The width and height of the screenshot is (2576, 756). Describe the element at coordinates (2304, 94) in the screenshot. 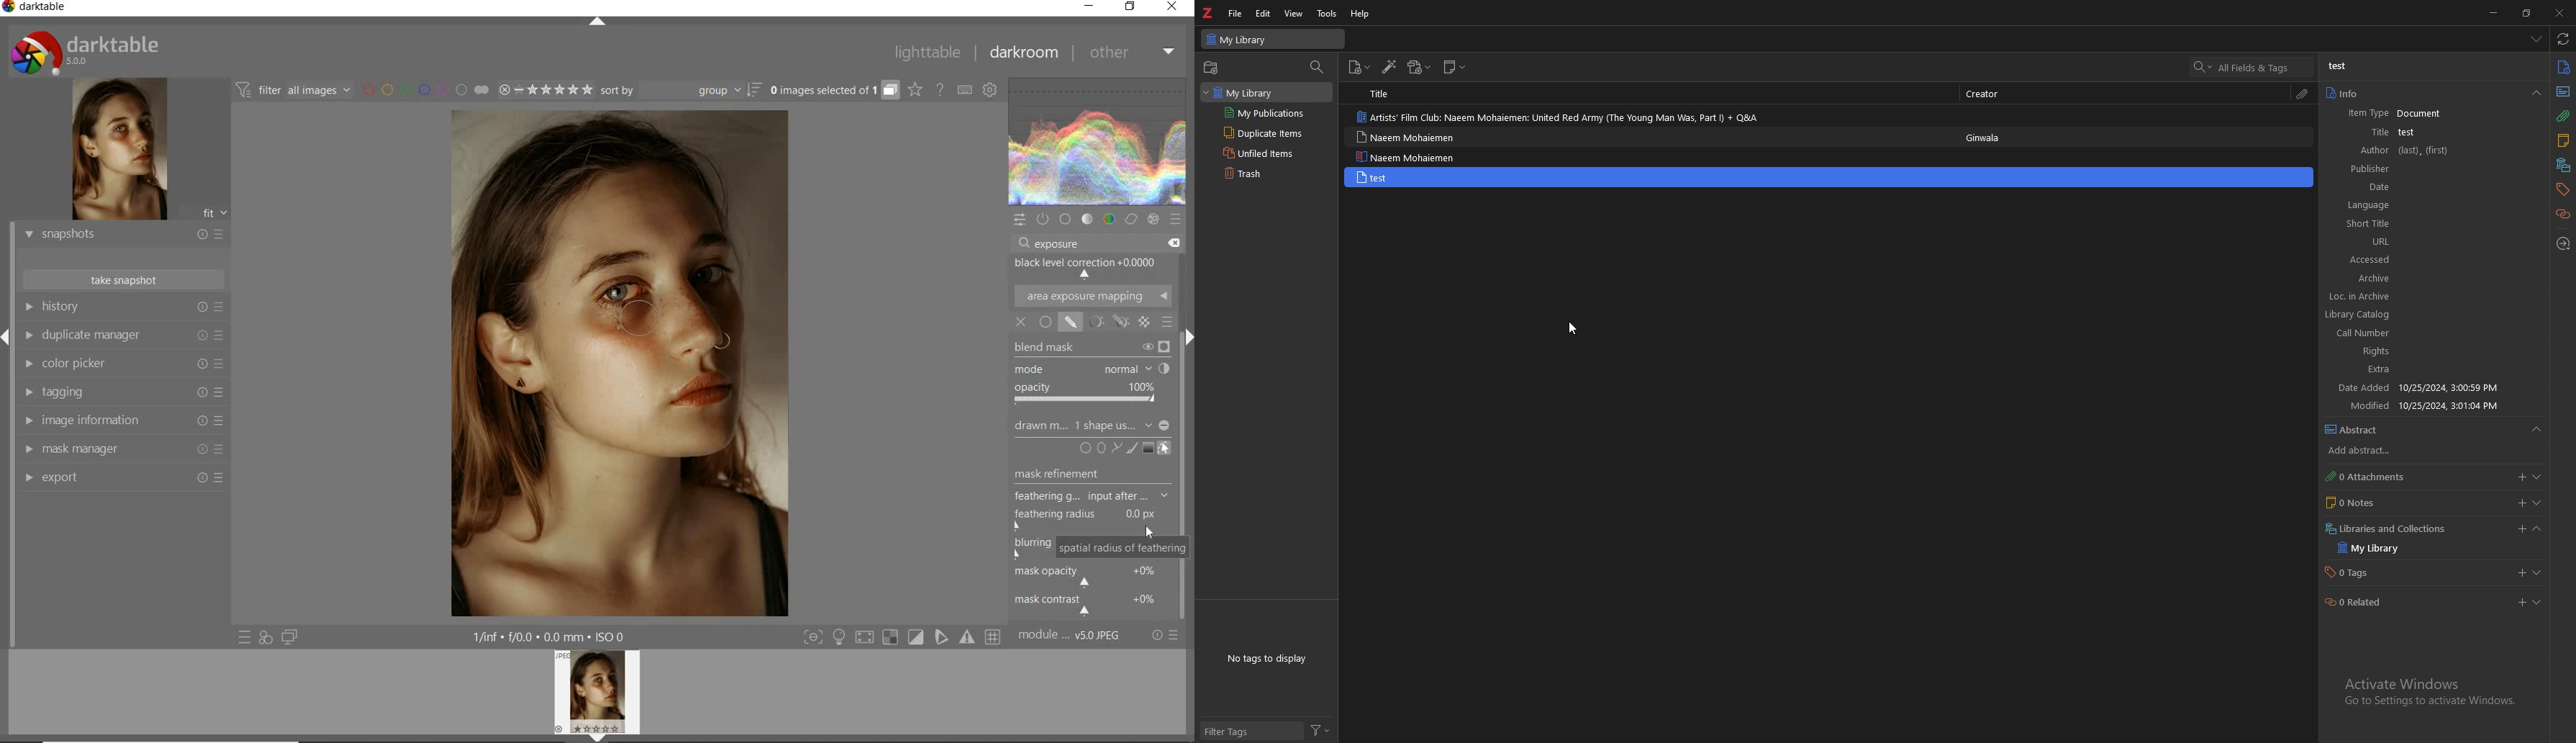

I see `attachments` at that location.